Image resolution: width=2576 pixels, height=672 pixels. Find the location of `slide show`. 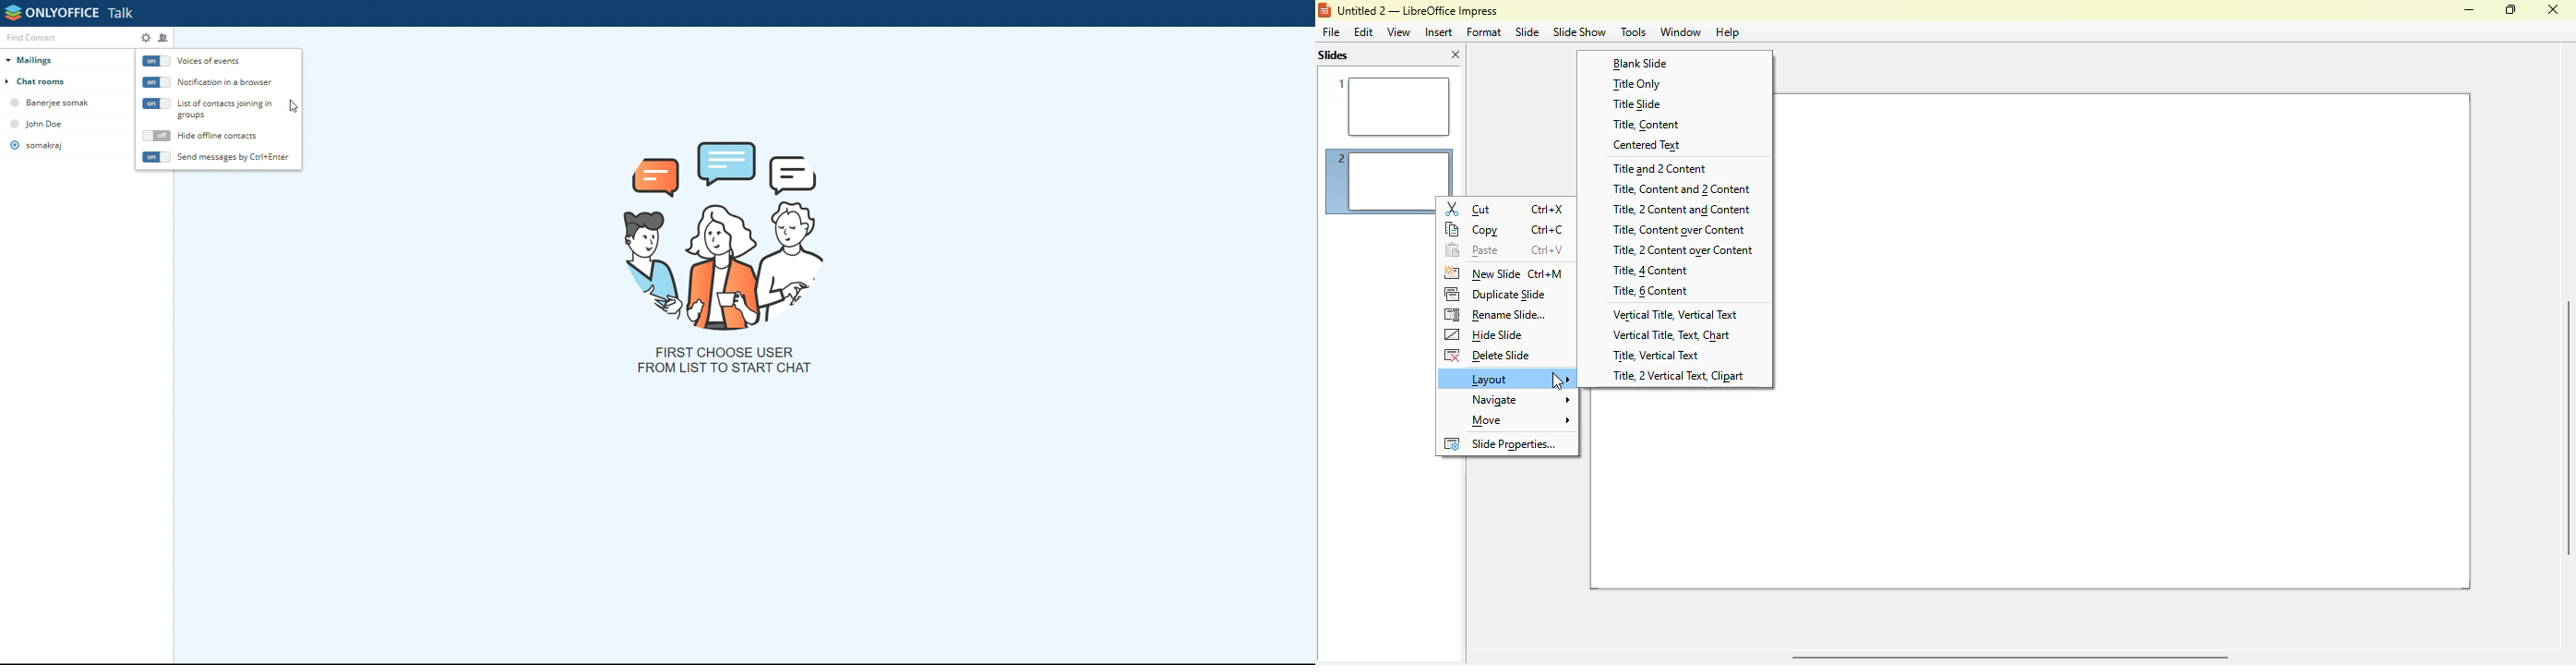

slide show is located at coordinates (1578, 31).